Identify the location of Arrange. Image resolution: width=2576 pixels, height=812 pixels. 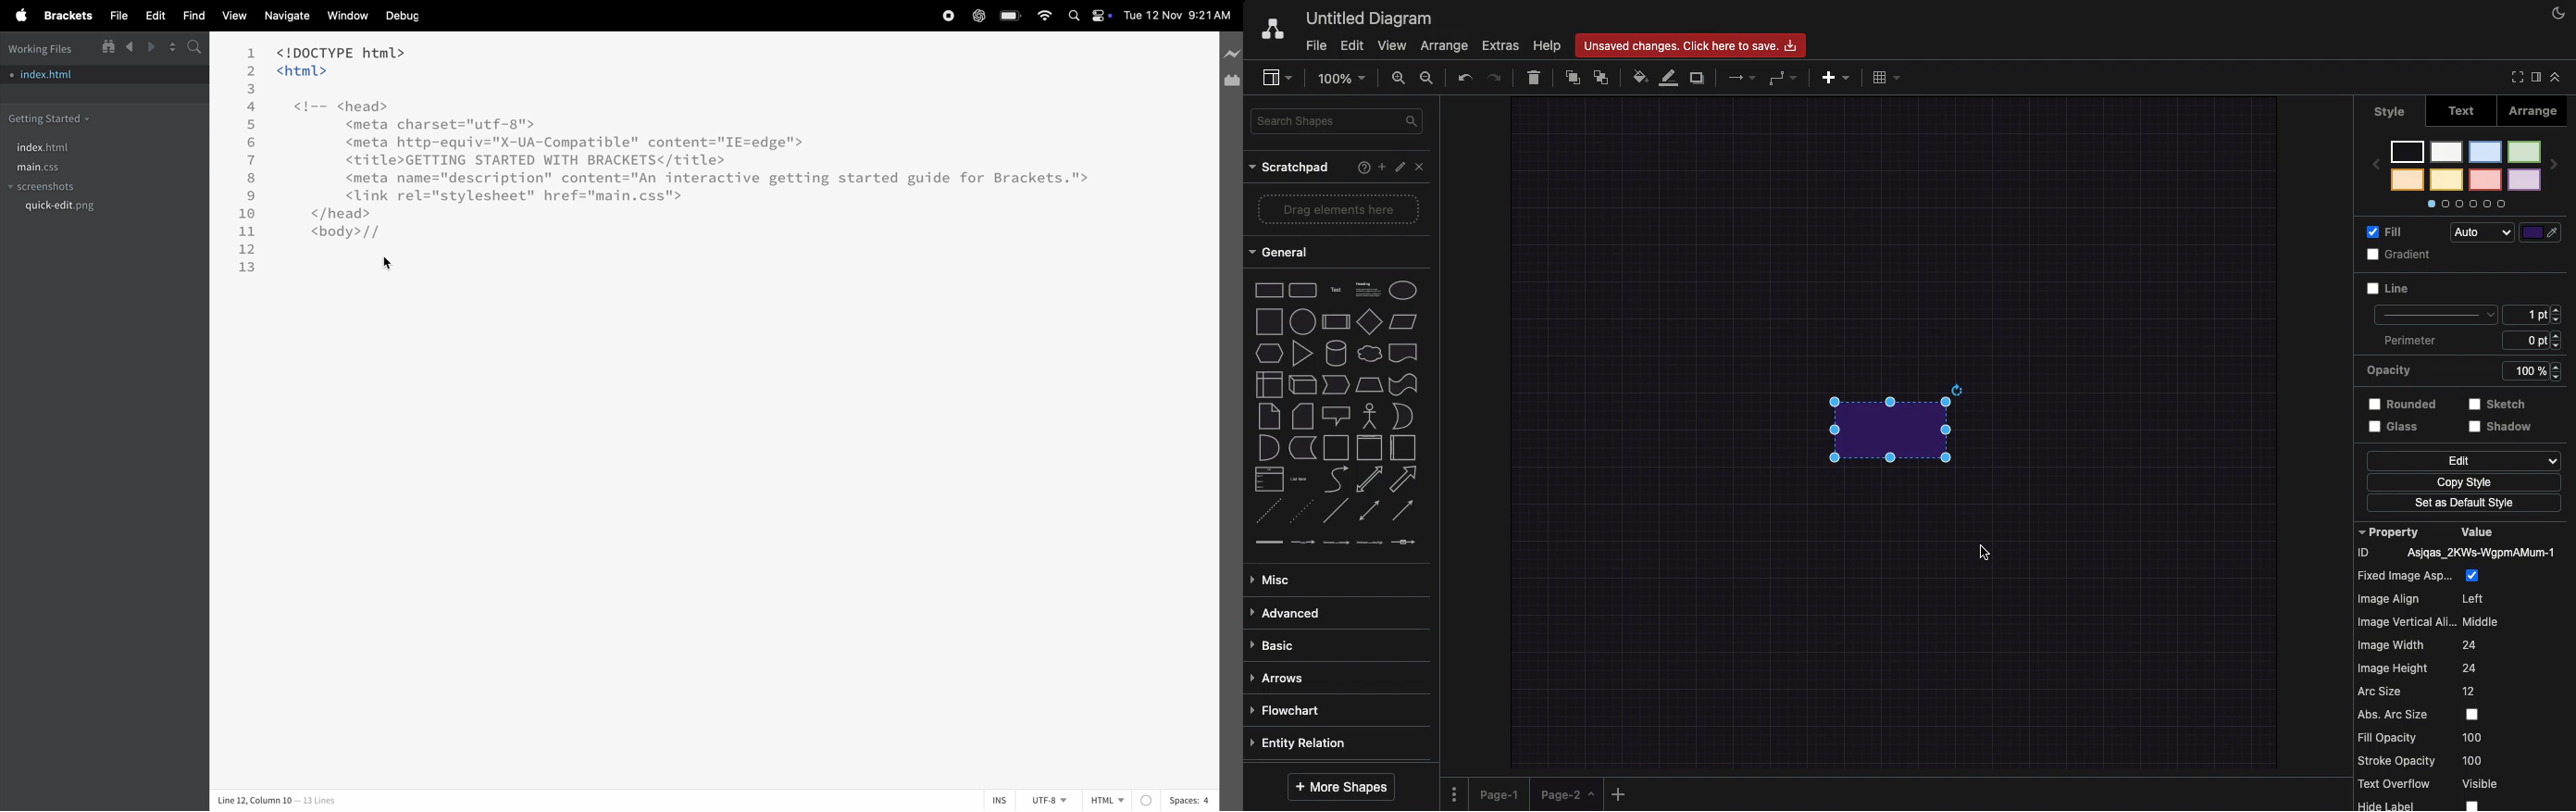
(1446, 47).